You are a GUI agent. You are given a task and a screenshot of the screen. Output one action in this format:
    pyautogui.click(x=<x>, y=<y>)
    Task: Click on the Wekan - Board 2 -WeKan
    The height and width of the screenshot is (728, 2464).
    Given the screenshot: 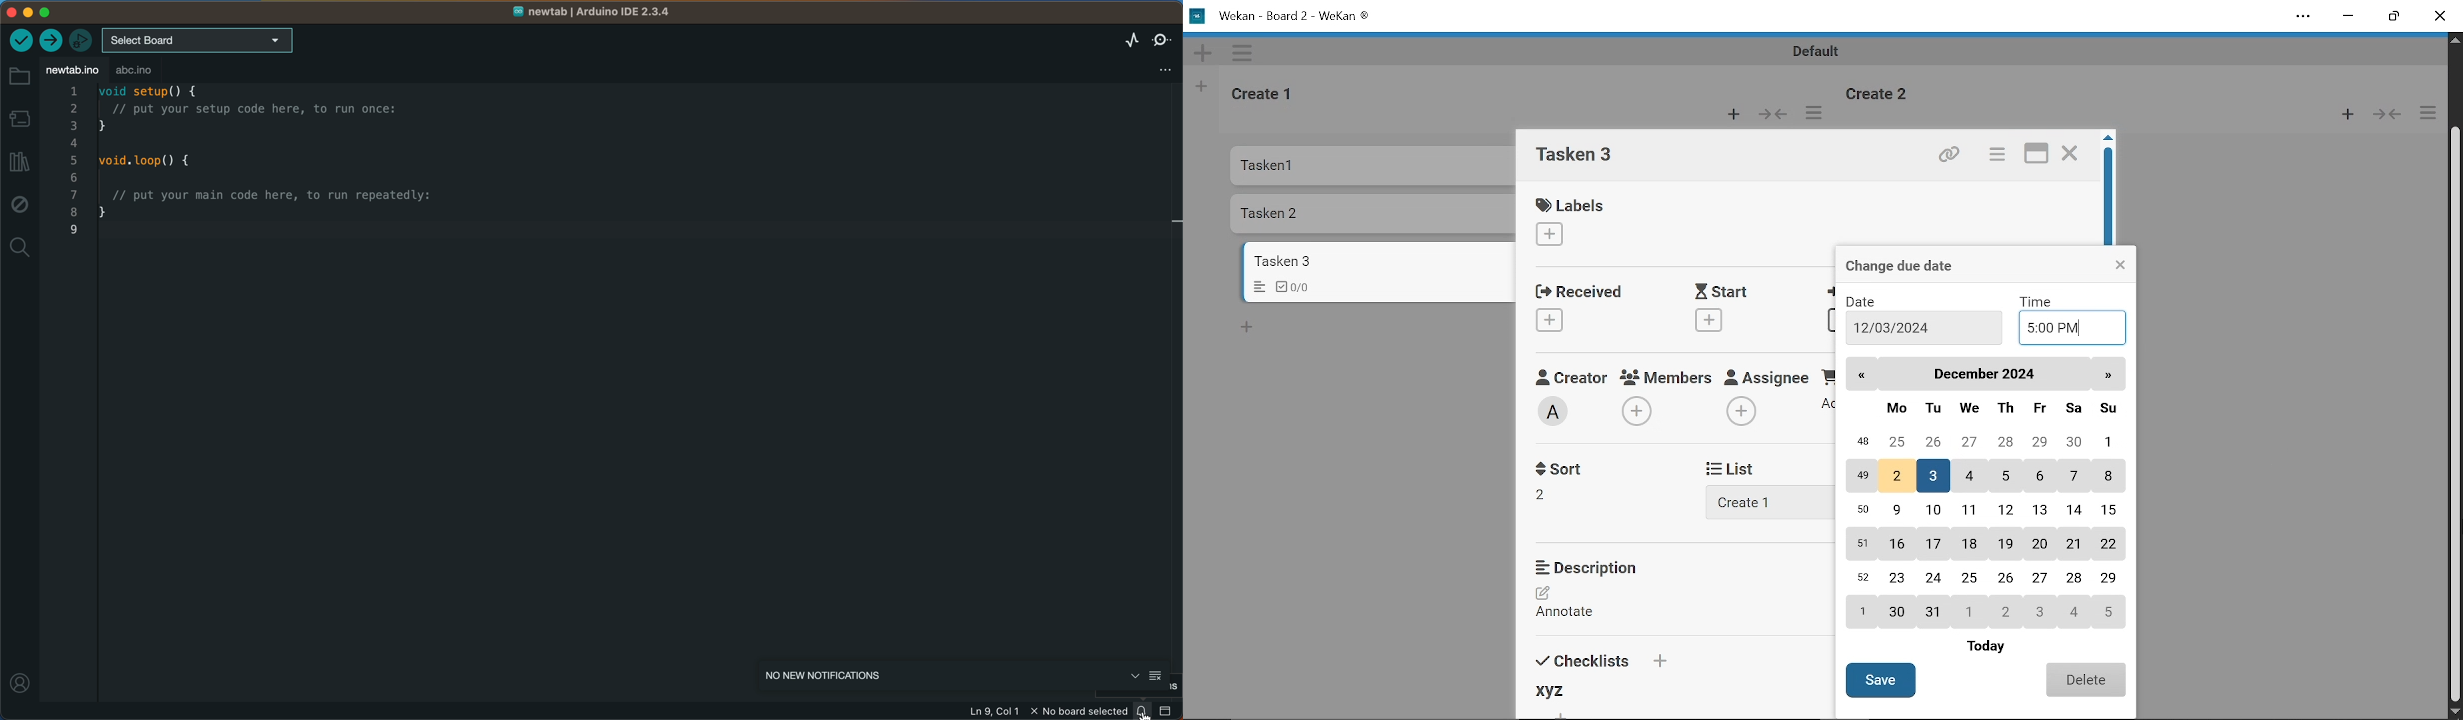 What is the action you would take?
    pyautogui.click(x=1283, y=15)
    